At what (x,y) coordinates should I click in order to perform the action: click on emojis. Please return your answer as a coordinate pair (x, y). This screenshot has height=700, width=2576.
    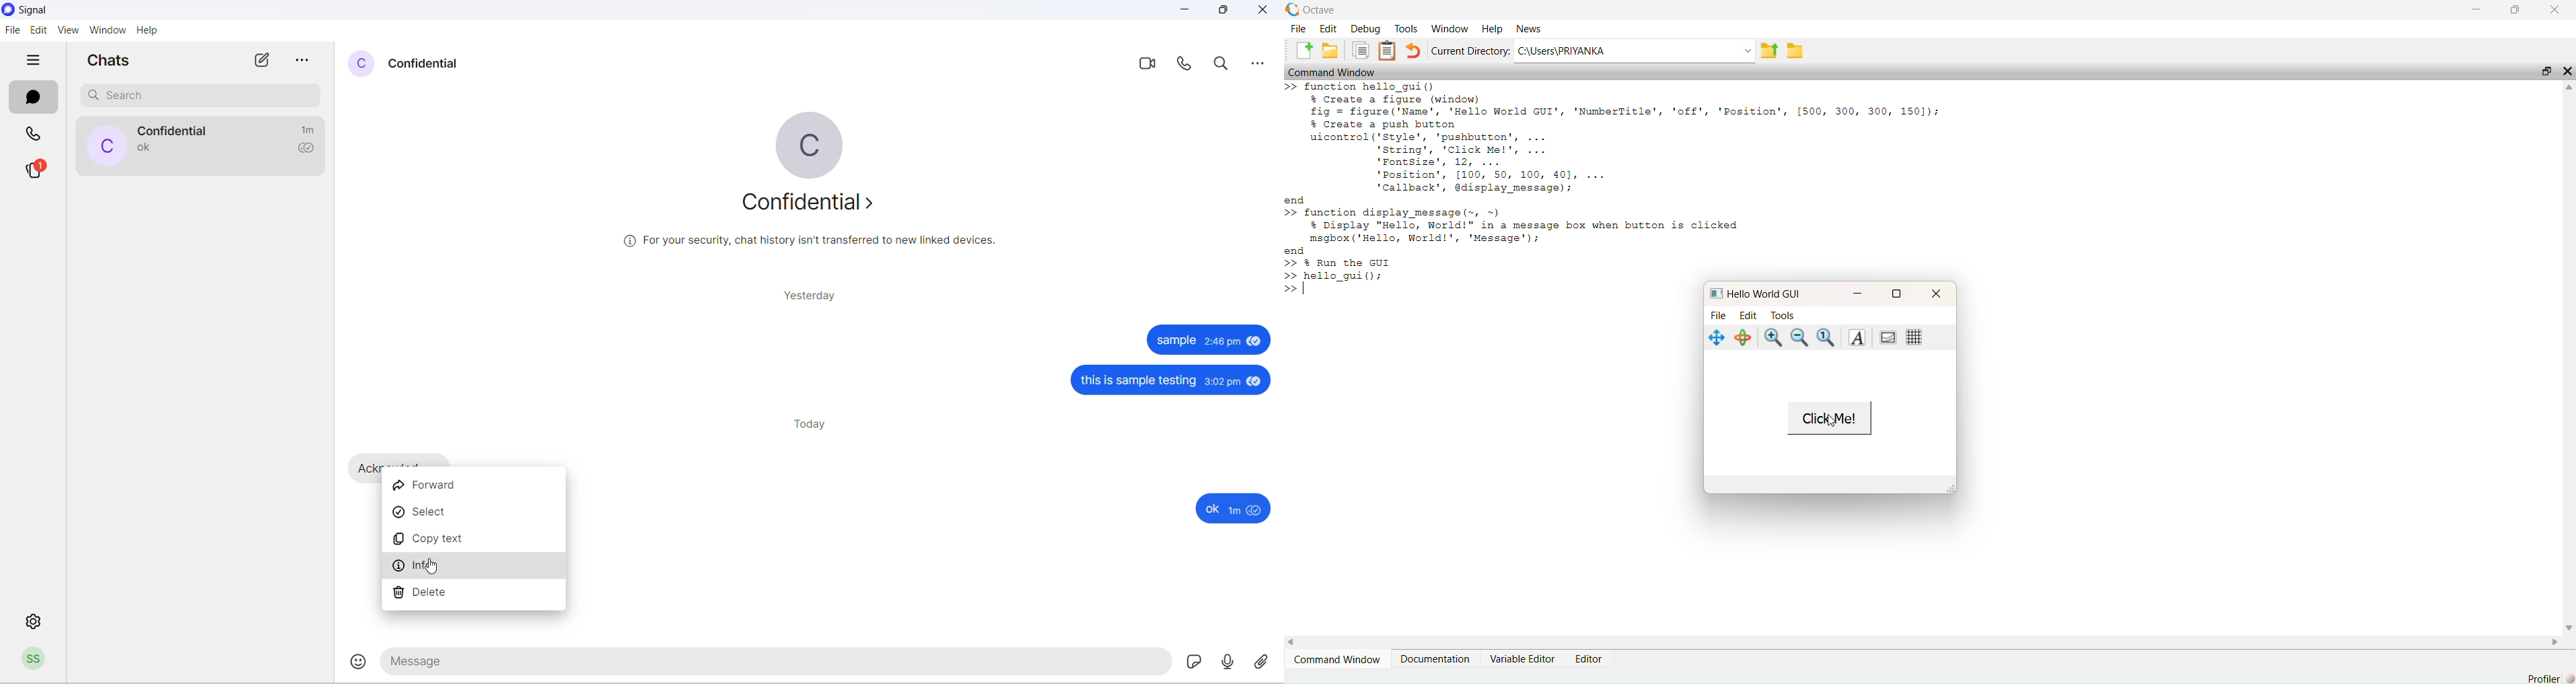
    Looking at the image, I should click on (354, 663).